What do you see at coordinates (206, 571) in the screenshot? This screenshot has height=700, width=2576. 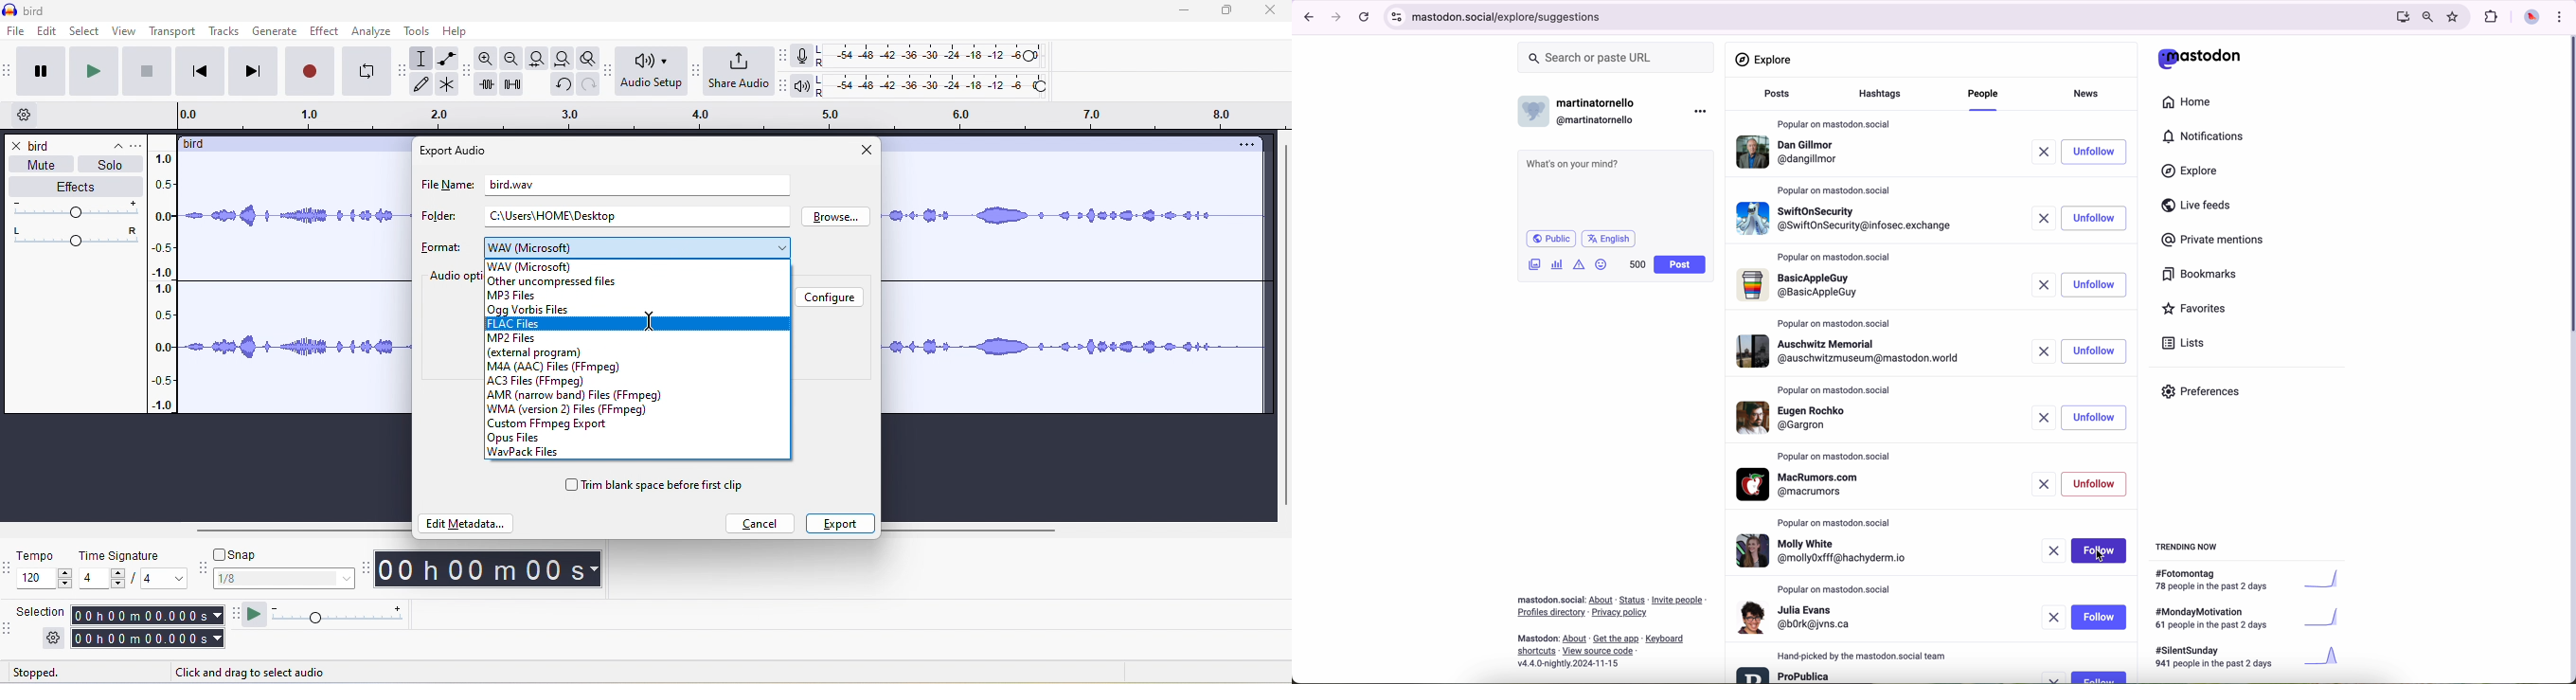 I see `audacity snapping toolbar` at bounding box center [206, 571].